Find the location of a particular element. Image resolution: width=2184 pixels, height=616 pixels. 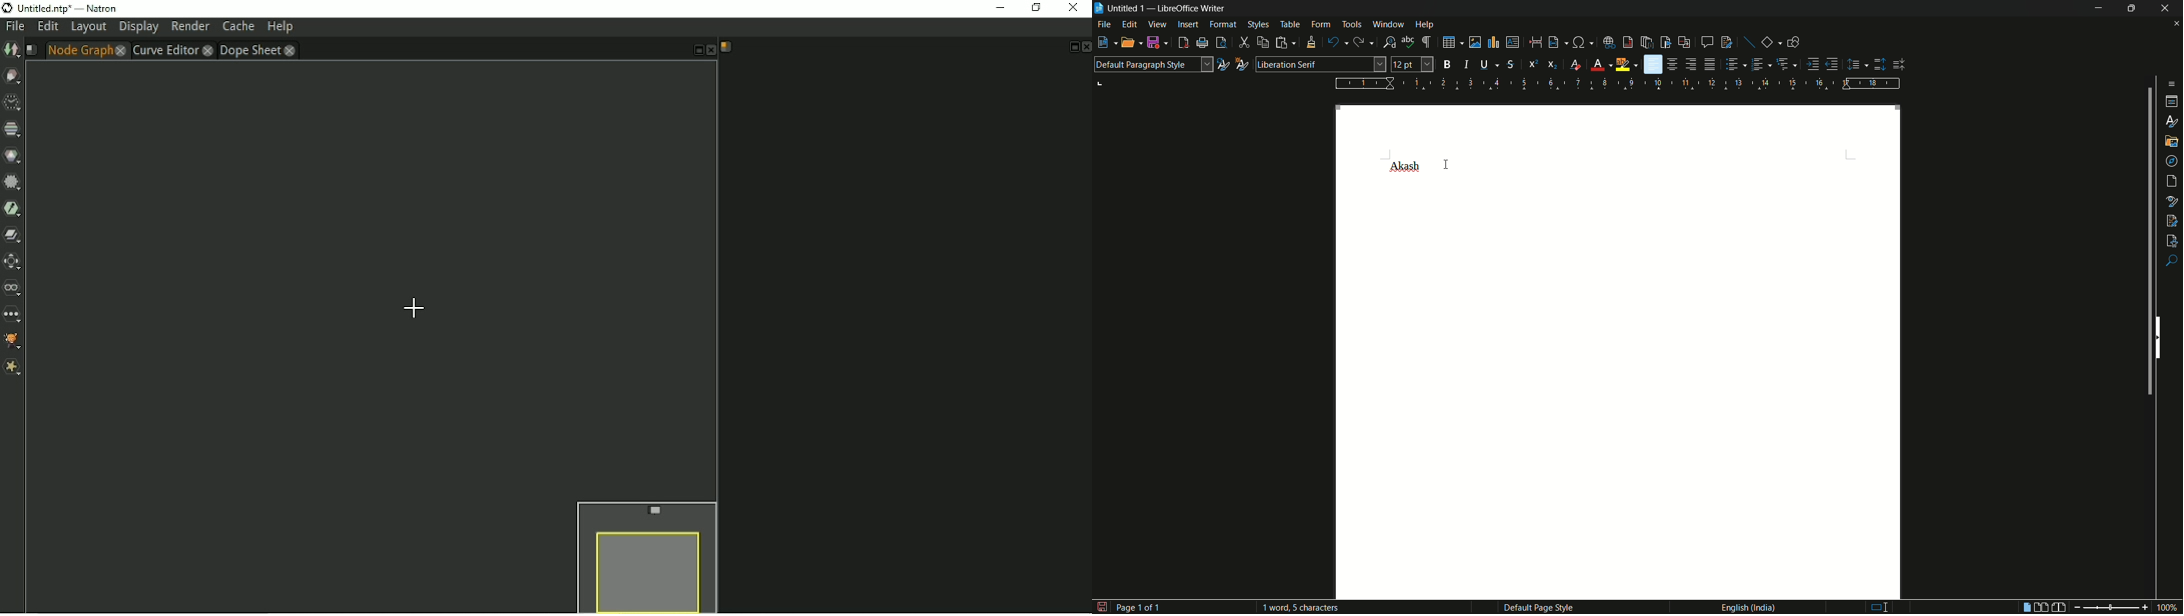

insert line is located at coordinates (1750, 43).